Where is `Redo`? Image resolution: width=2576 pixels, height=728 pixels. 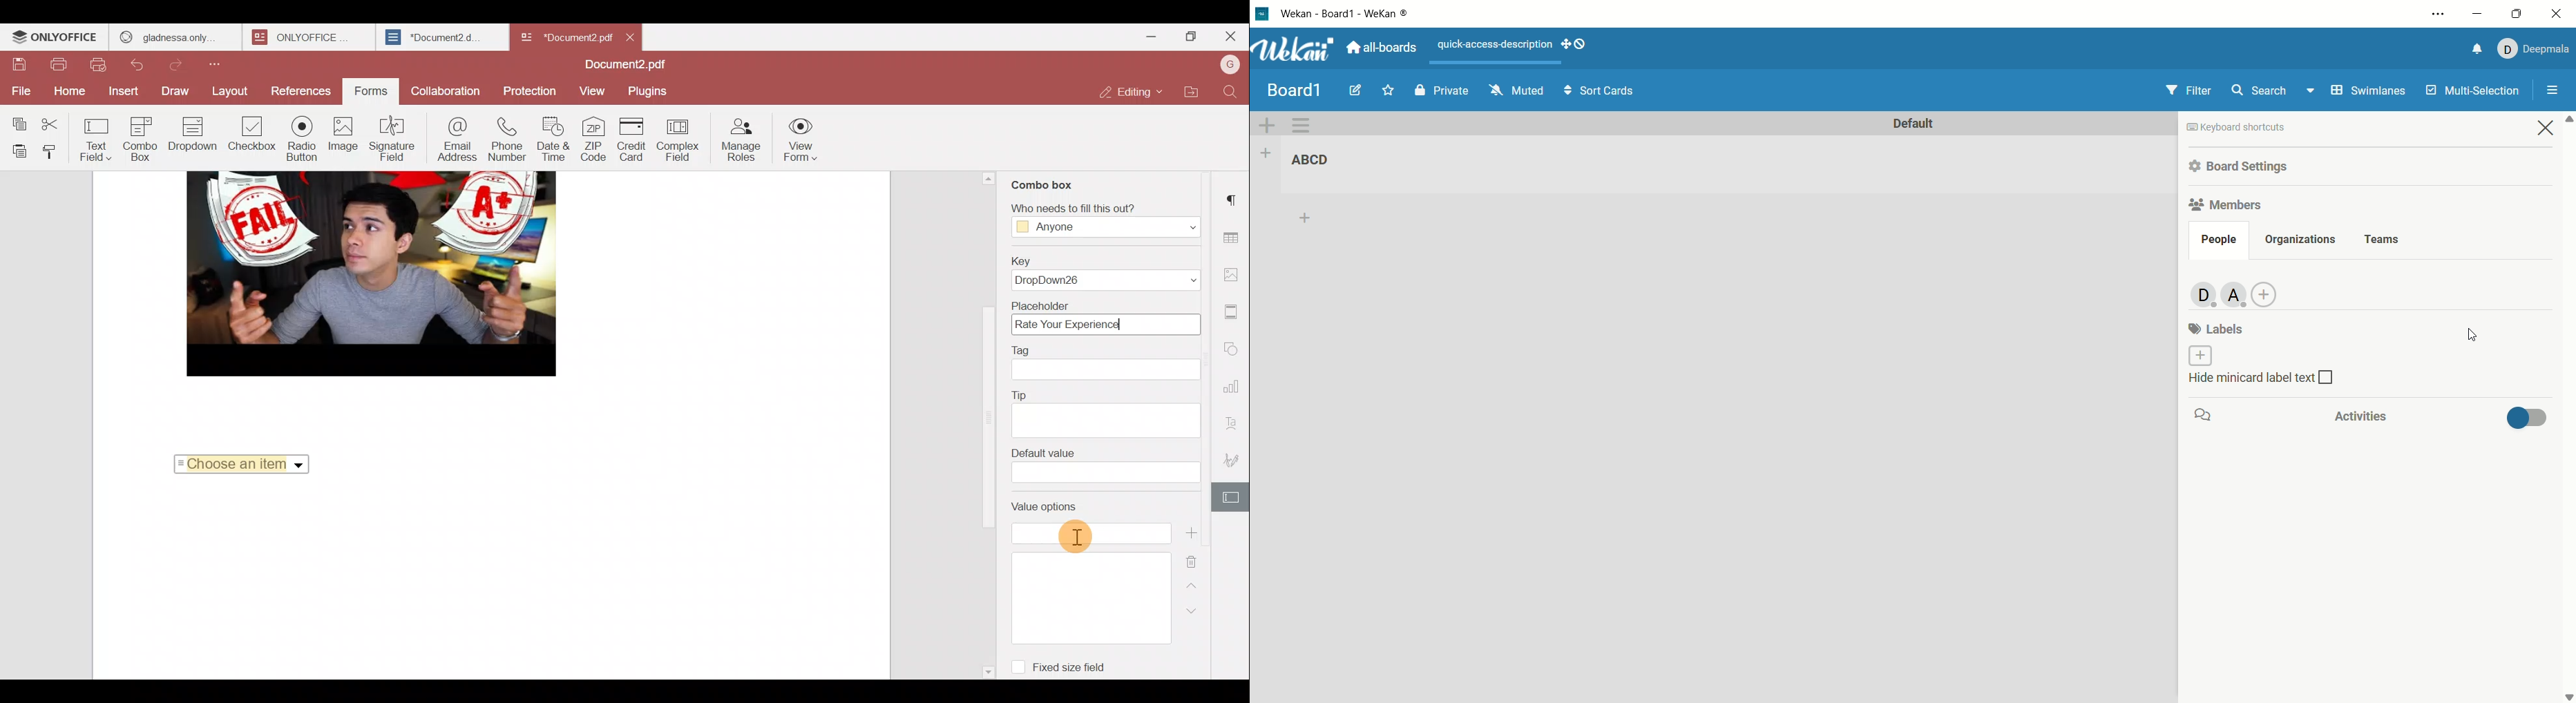 Redo is located at coordinates (182, 65).